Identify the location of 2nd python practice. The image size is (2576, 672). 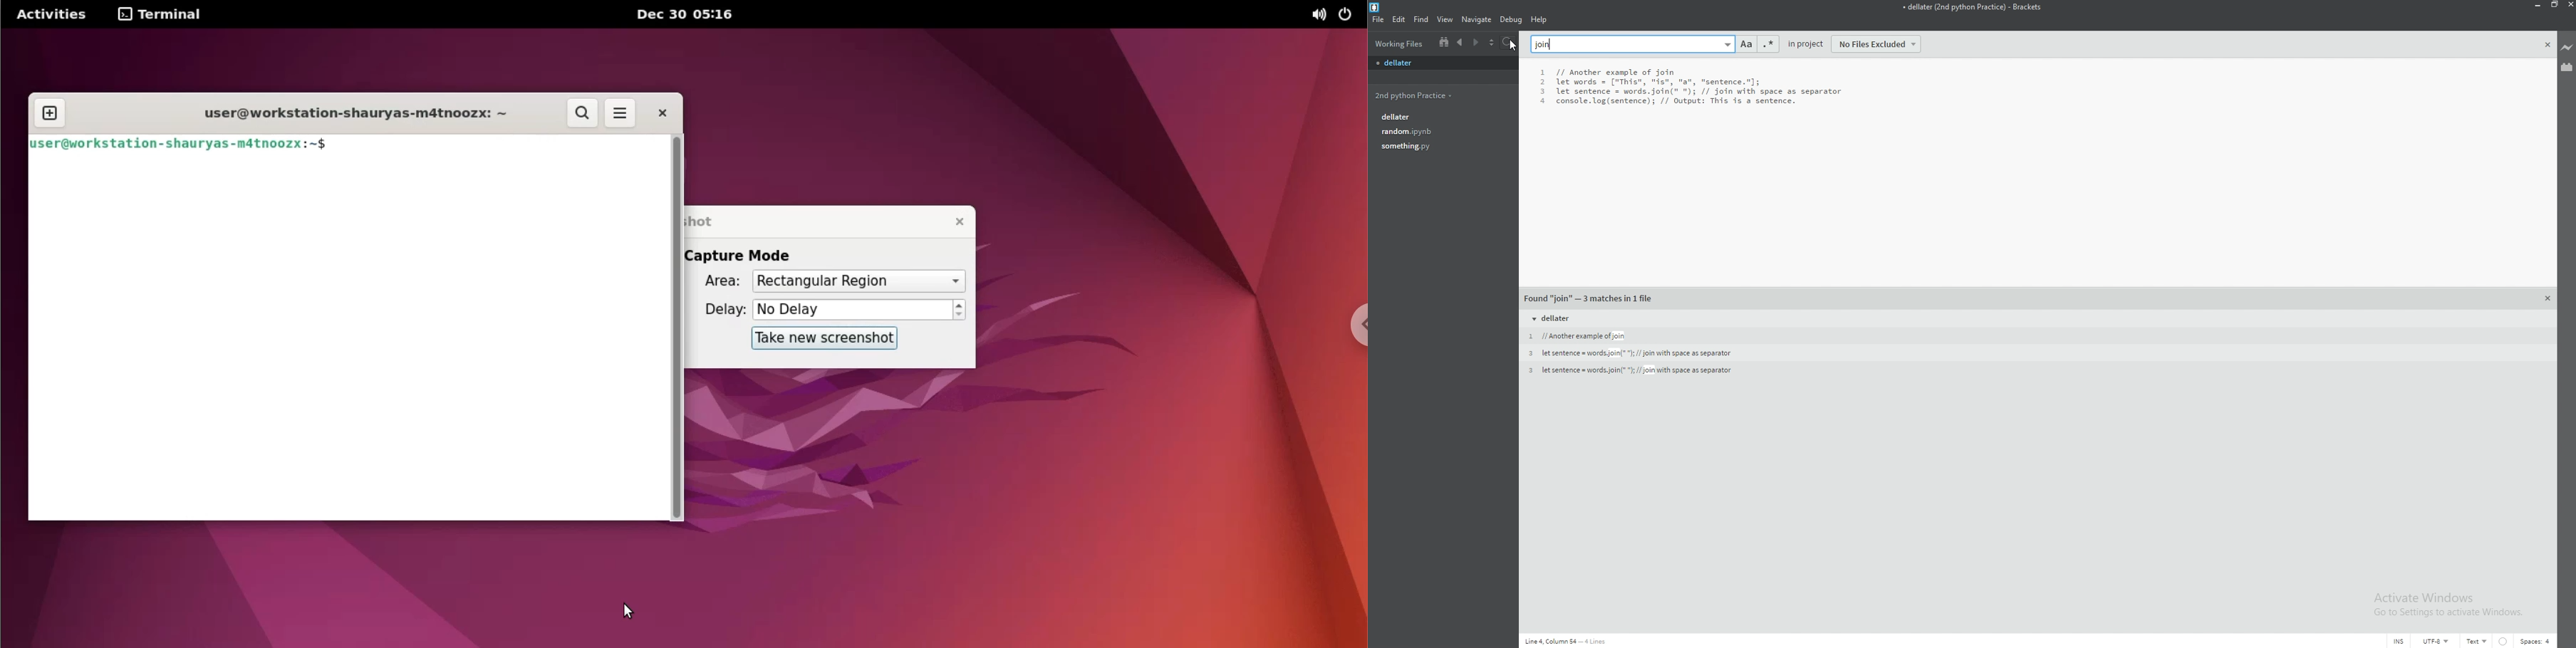
(1414, 95).